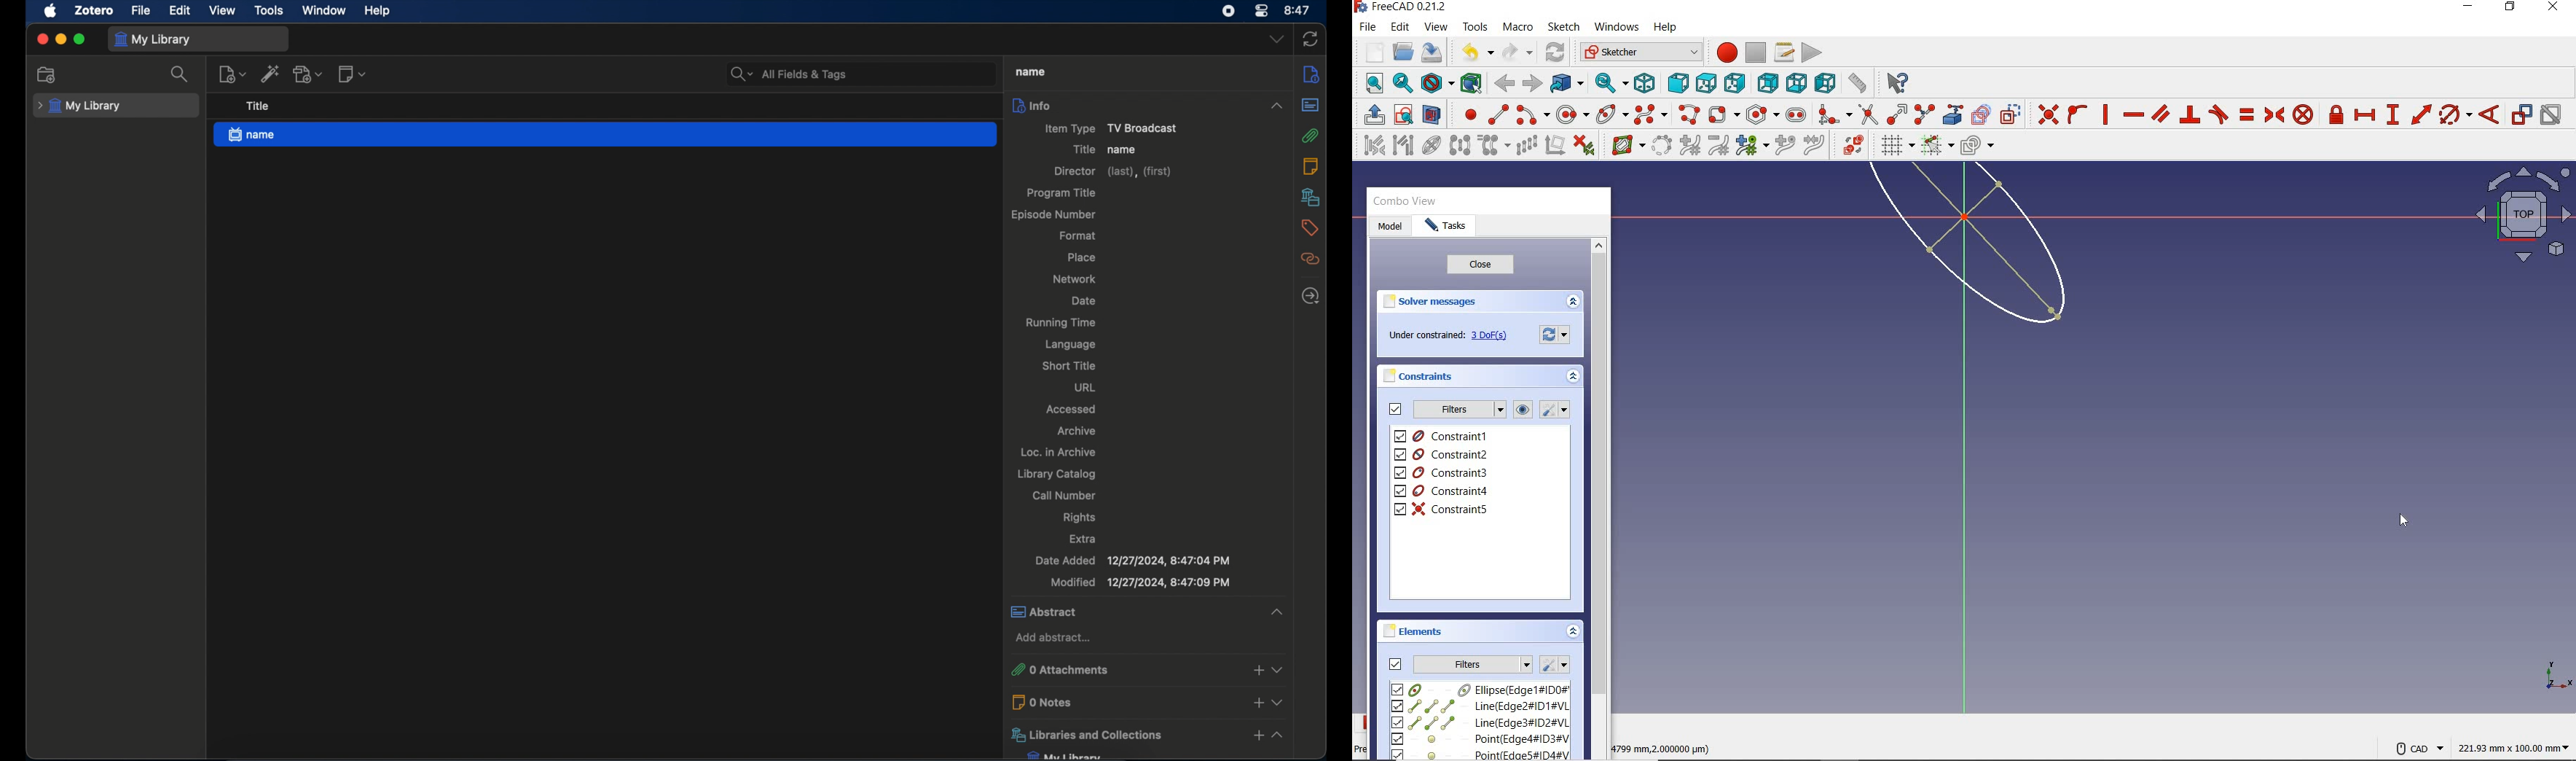 Image resolution: width=2576 pixels, height=784 pixels. Describe the element at coordinates (232, 73) in the screenshot. I see `new item` at that location.